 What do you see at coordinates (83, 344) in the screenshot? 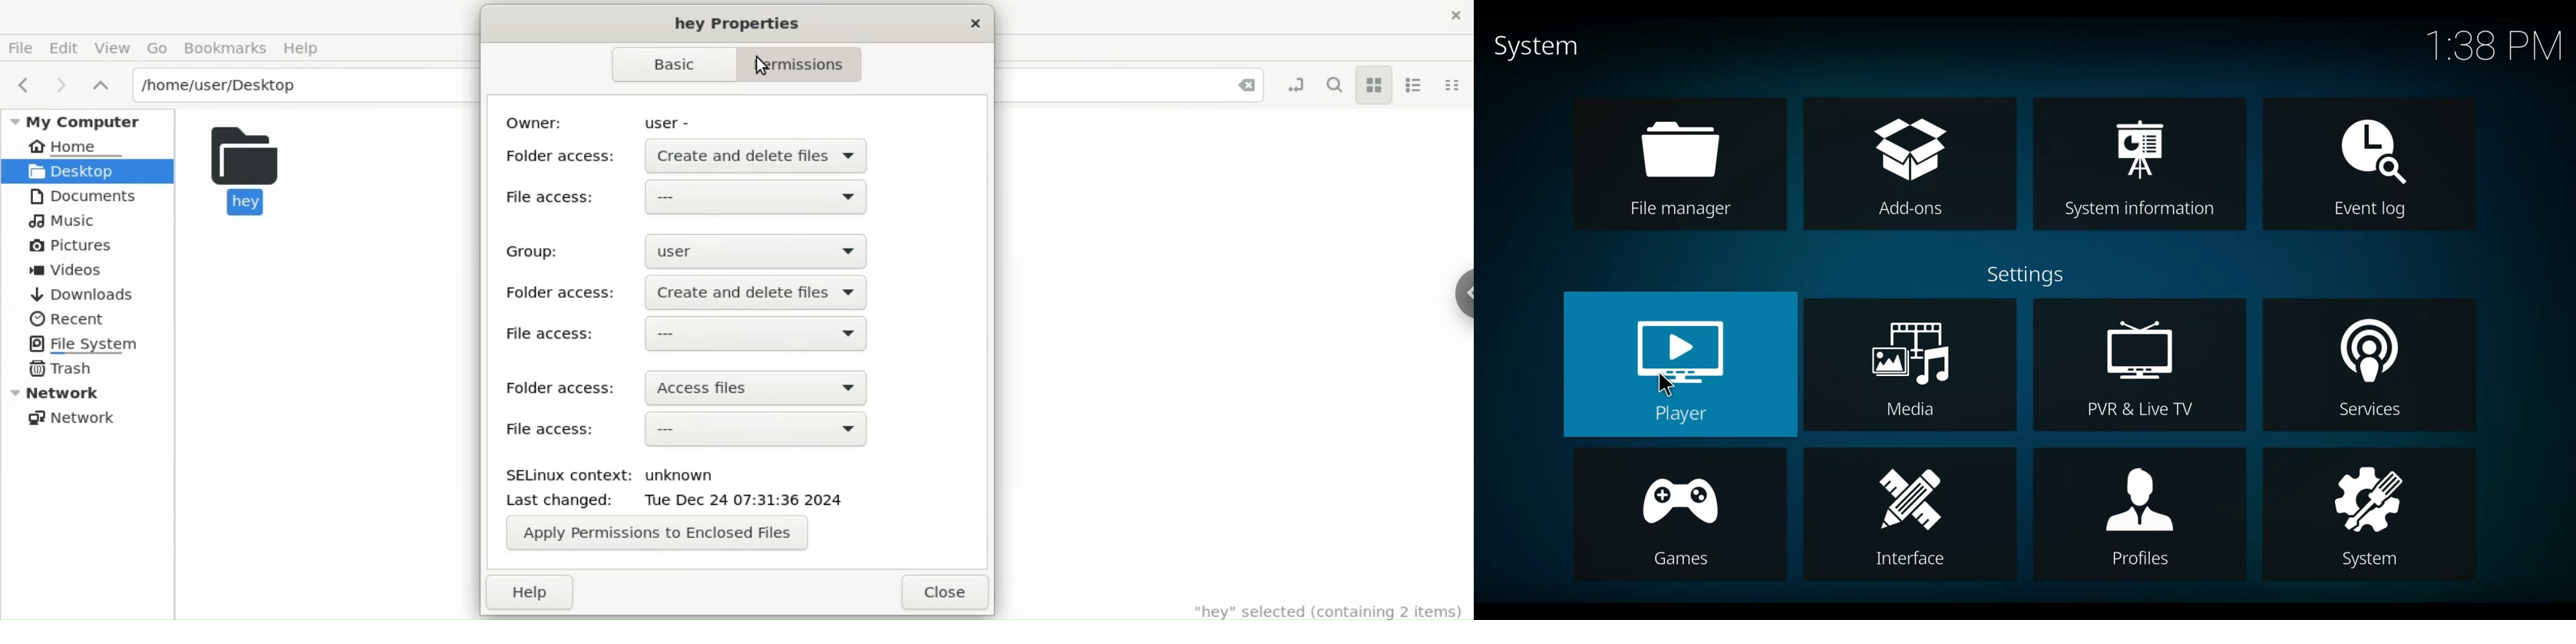
I see `File System` at bounding box center [83, 344].